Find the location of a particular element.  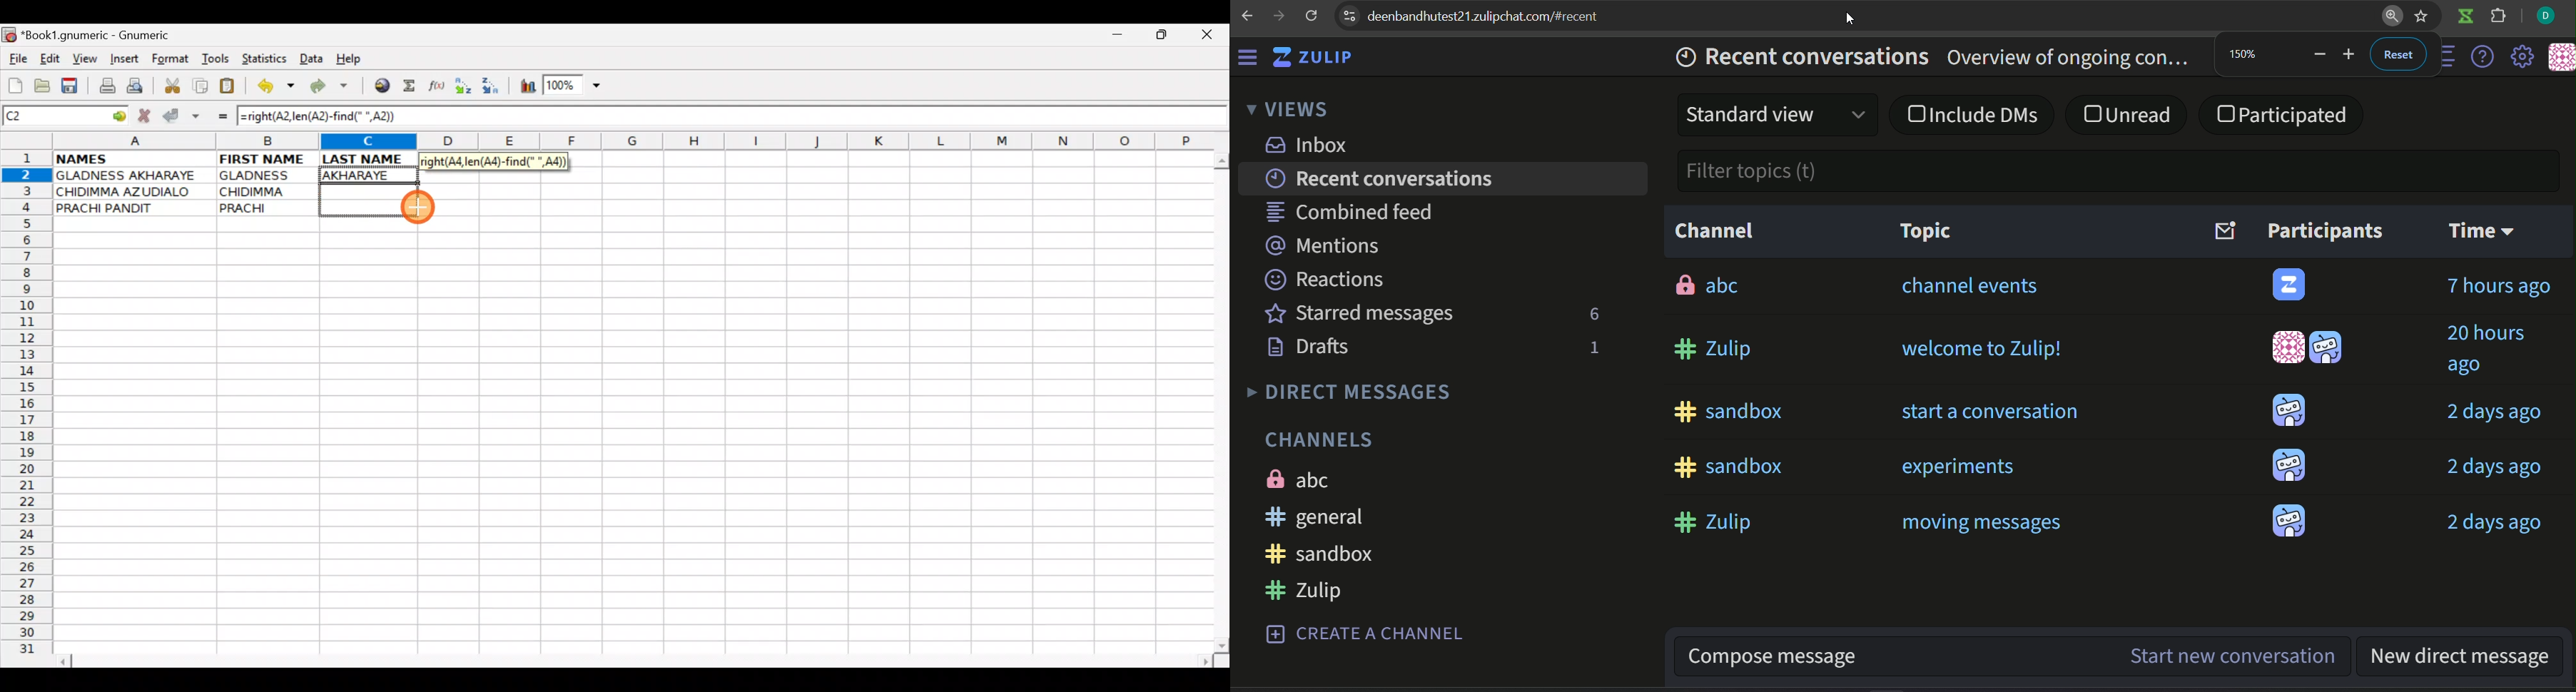

Copy selection is located at coordinates (201, 85).